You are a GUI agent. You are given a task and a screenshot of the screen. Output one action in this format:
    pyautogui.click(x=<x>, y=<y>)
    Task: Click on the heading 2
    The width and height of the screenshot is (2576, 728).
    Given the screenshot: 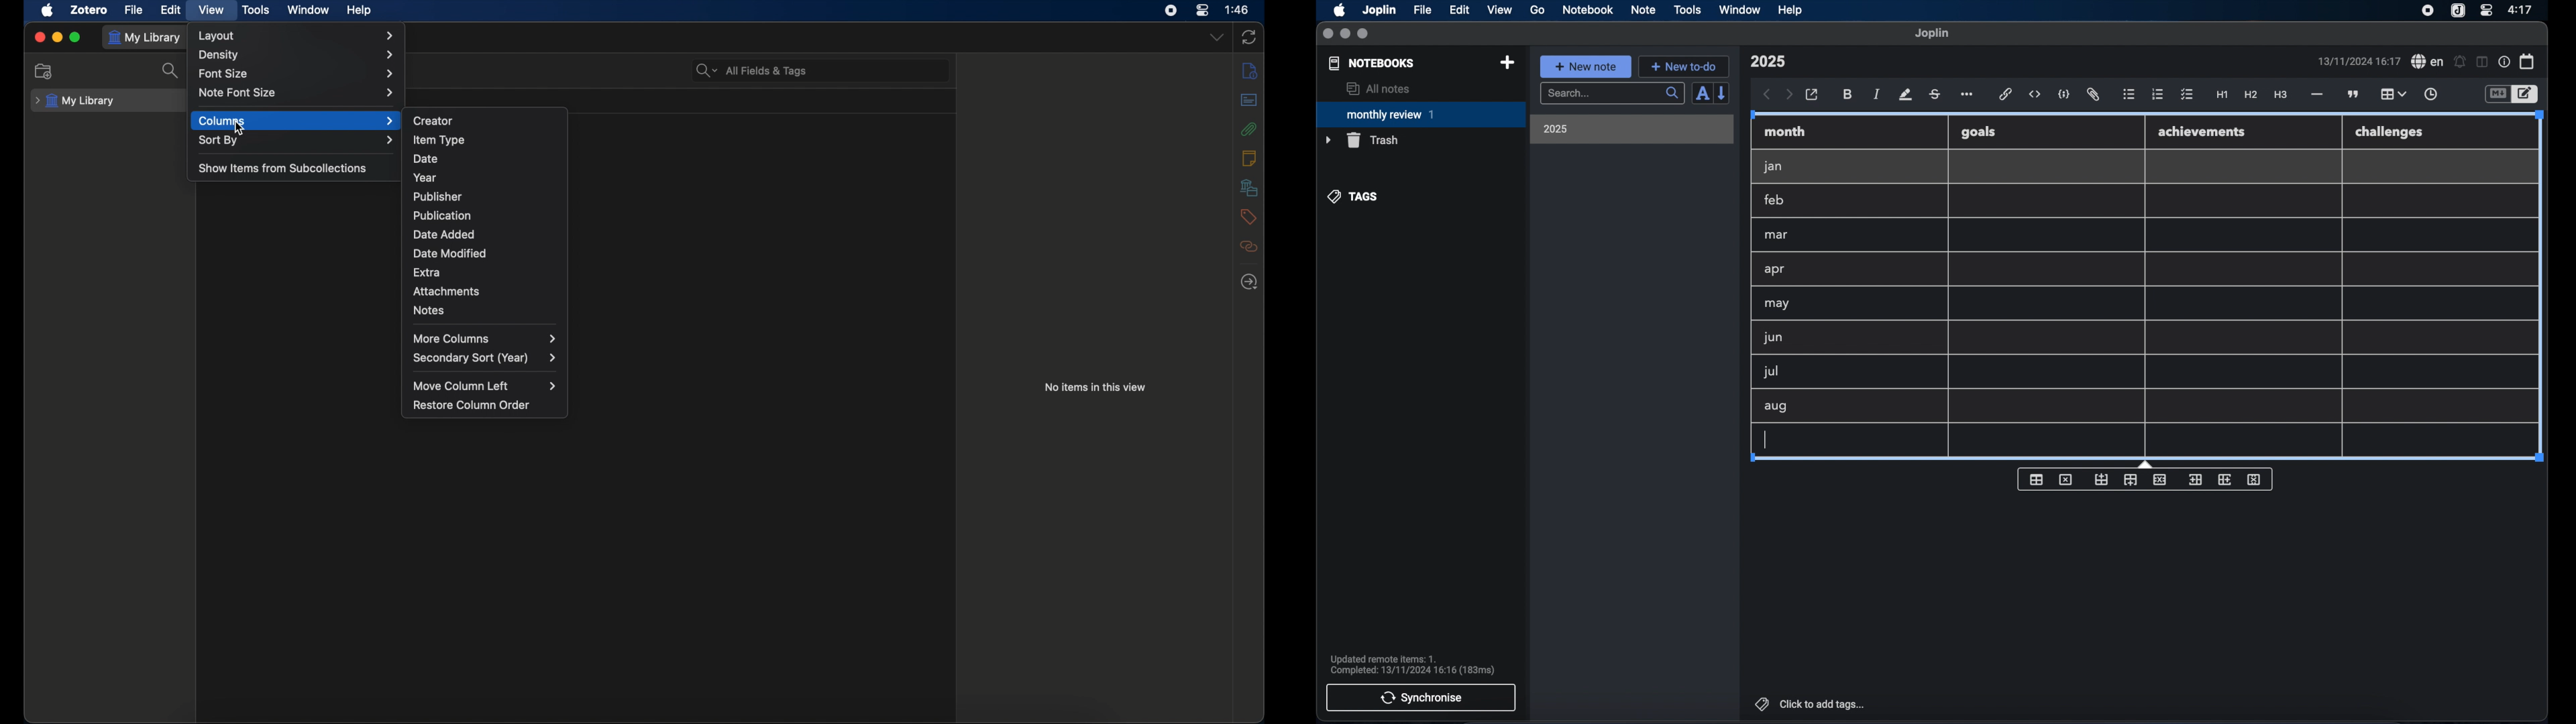 What is the action you would take?
    pyautogui.click(x=2251, y=95)
    